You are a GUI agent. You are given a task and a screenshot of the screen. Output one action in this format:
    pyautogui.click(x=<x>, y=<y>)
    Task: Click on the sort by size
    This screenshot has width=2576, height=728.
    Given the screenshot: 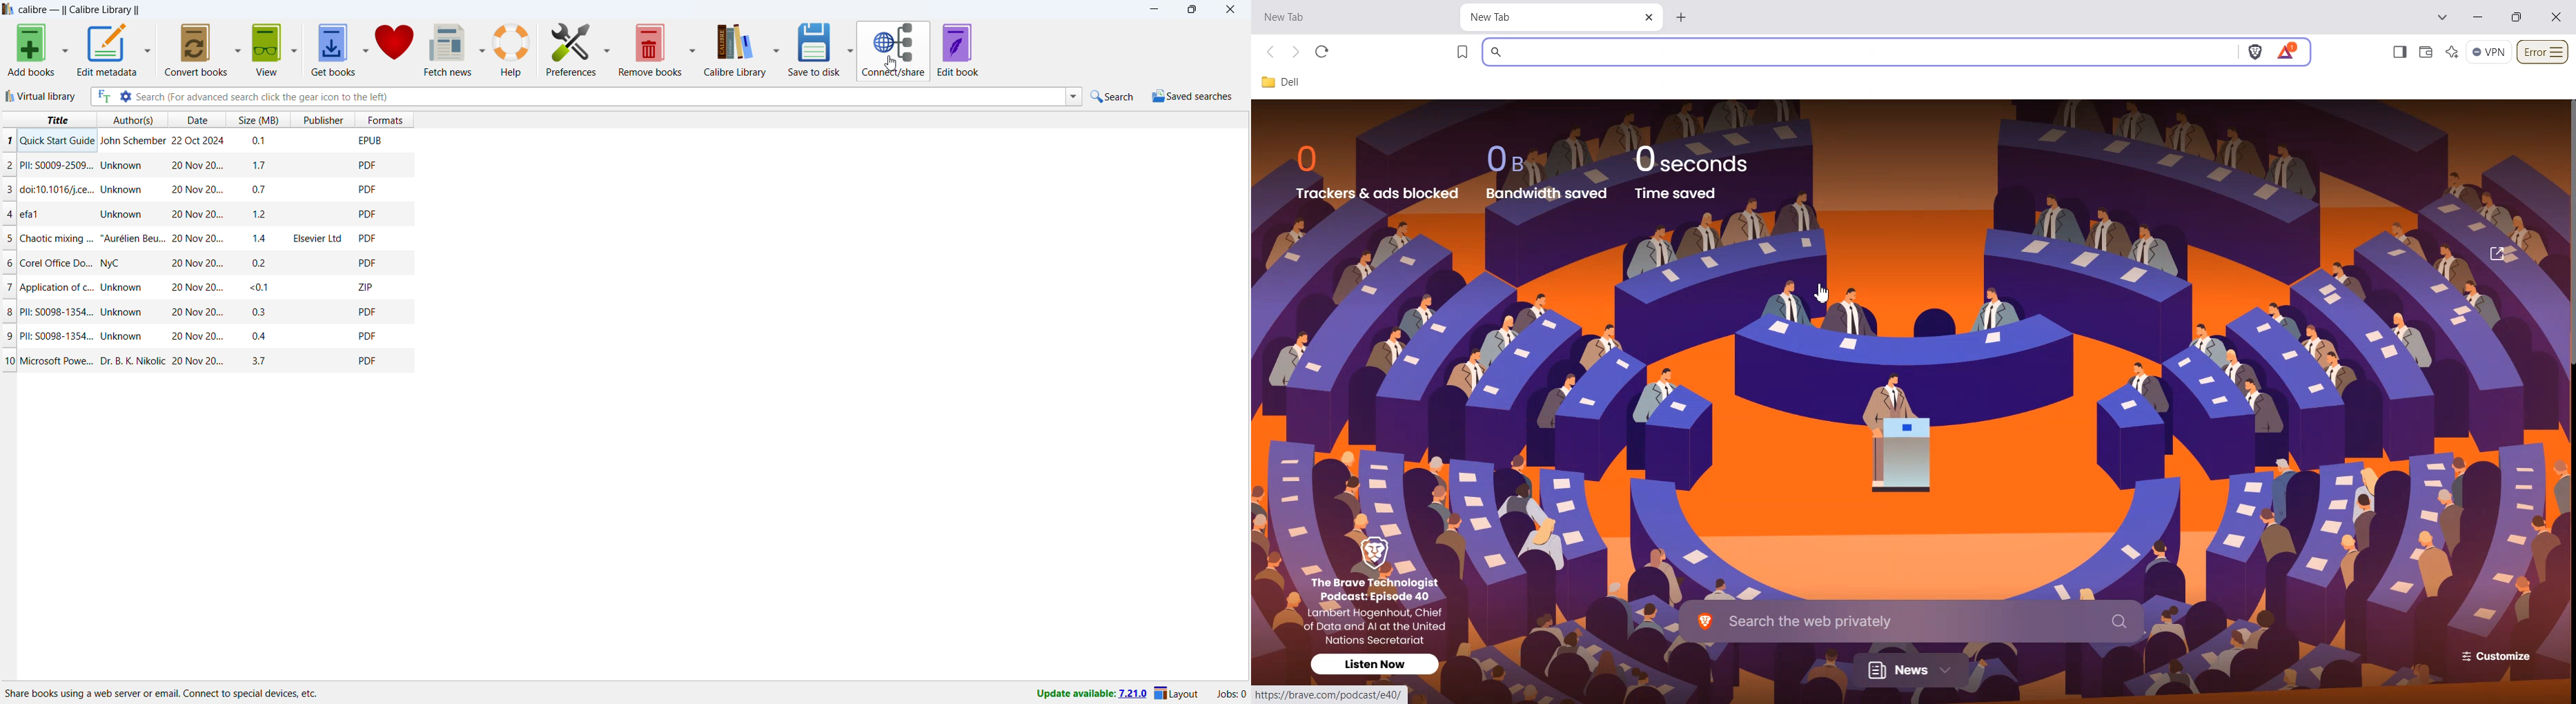 What is the action you would take?
    pyautogui.click(x=256, y=119)
    